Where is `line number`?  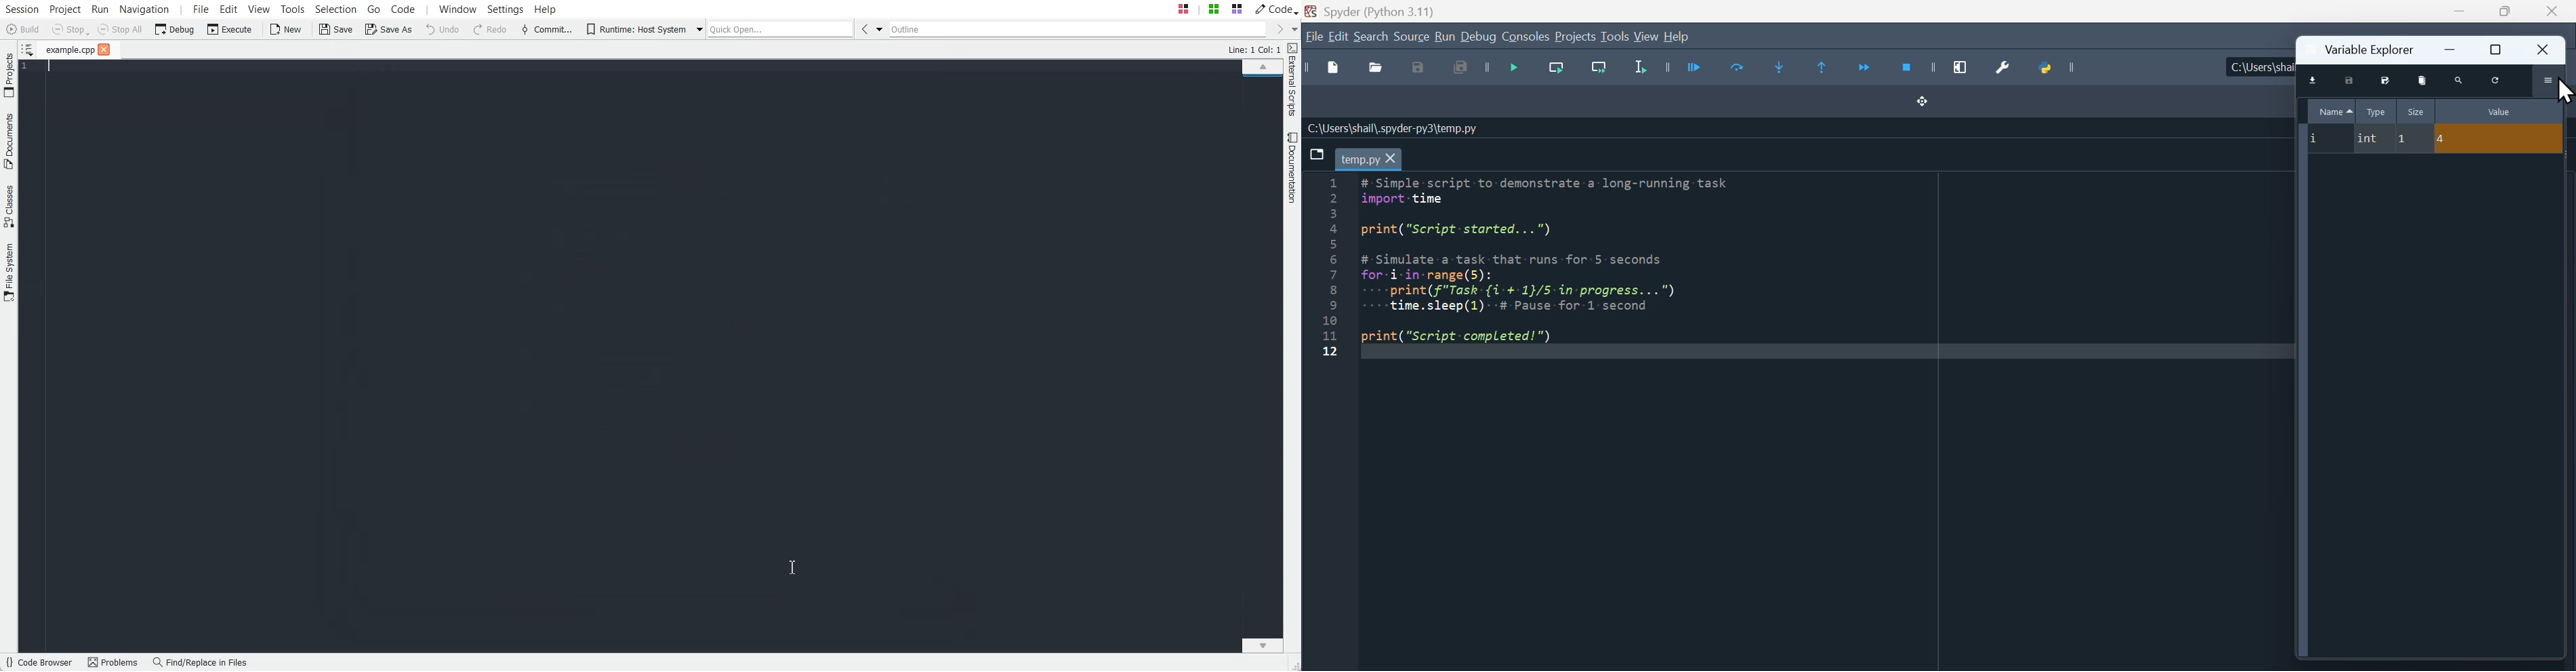 line number is located at coordinates (1328, 268).